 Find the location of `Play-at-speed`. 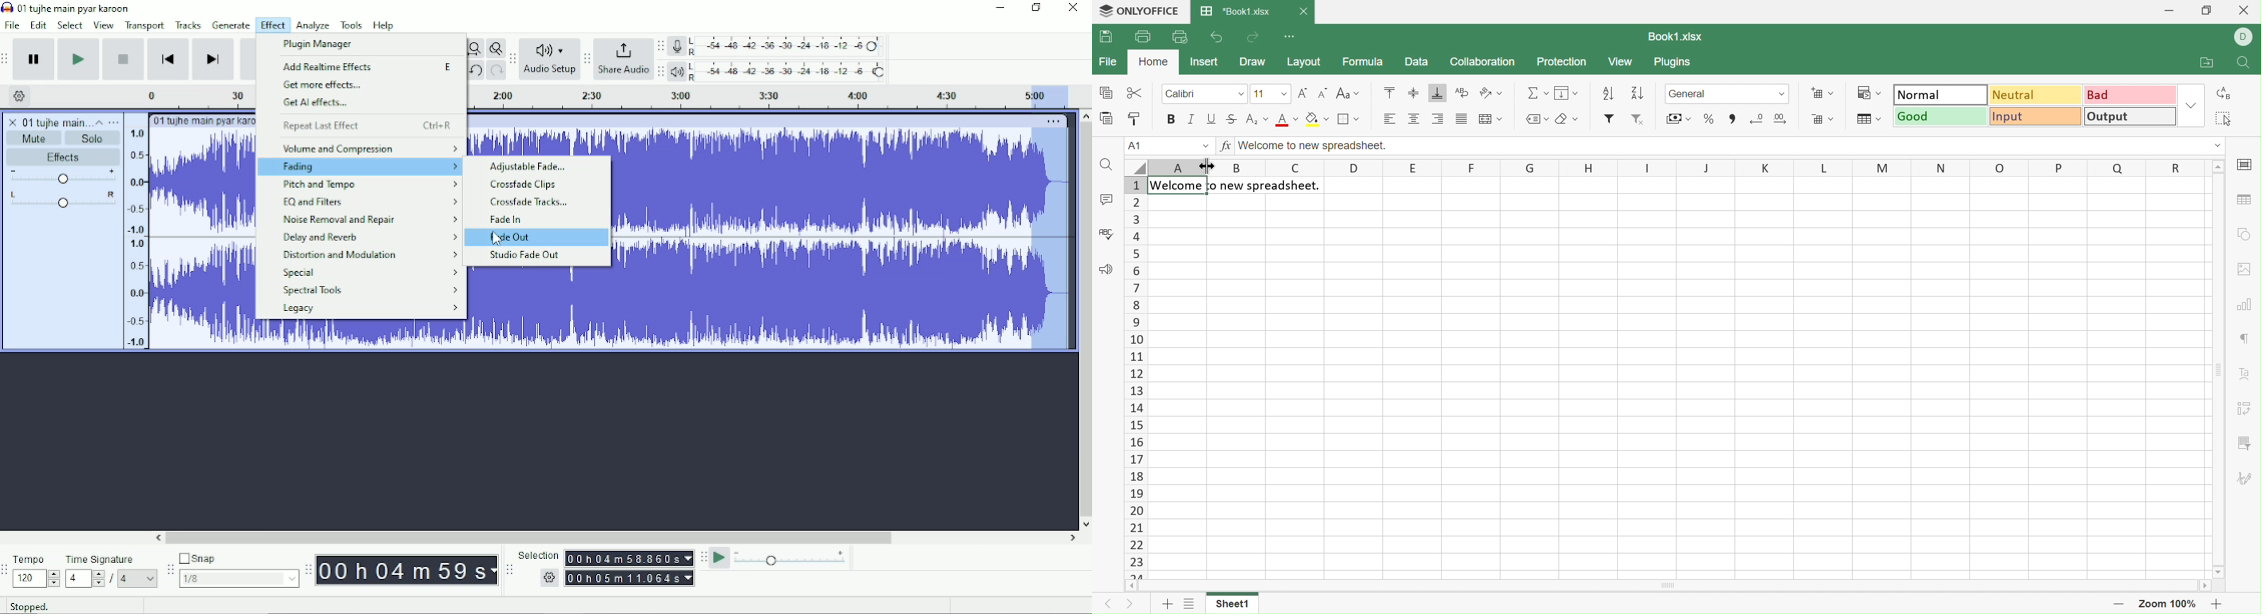

Play-at-speed is located at coordinates (721, 558).